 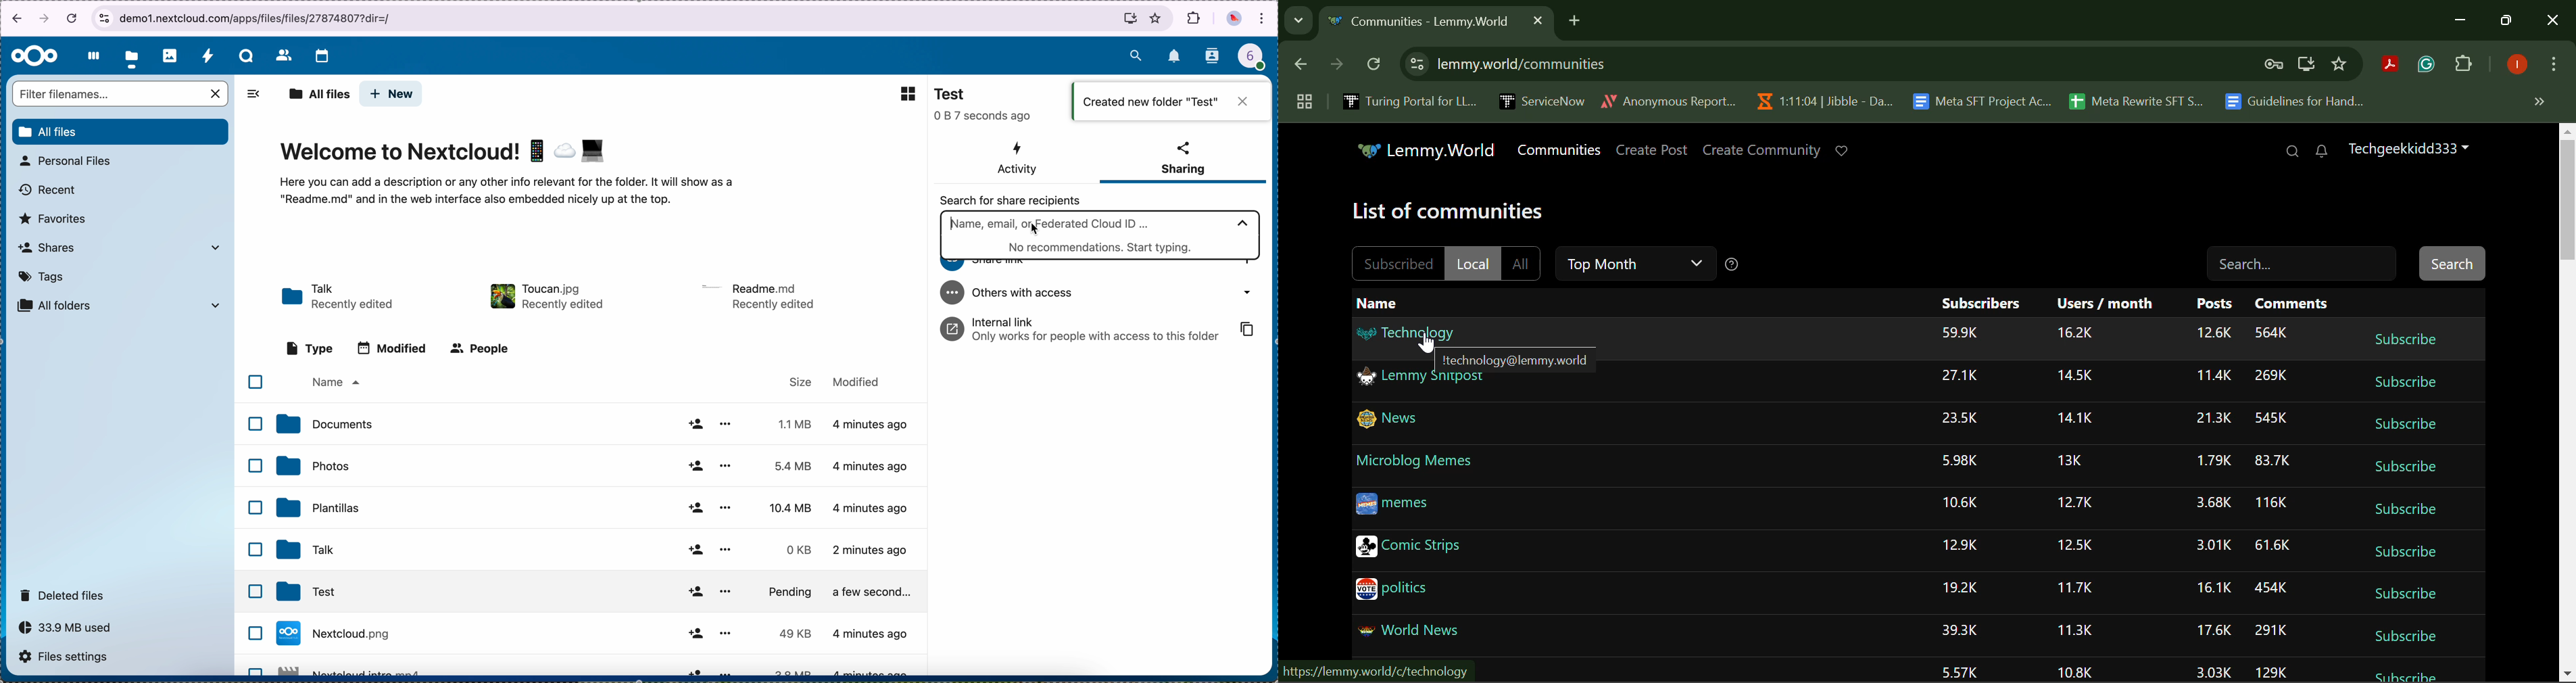 I want to click on Posts Column Values, so click(x=2214, y=501).